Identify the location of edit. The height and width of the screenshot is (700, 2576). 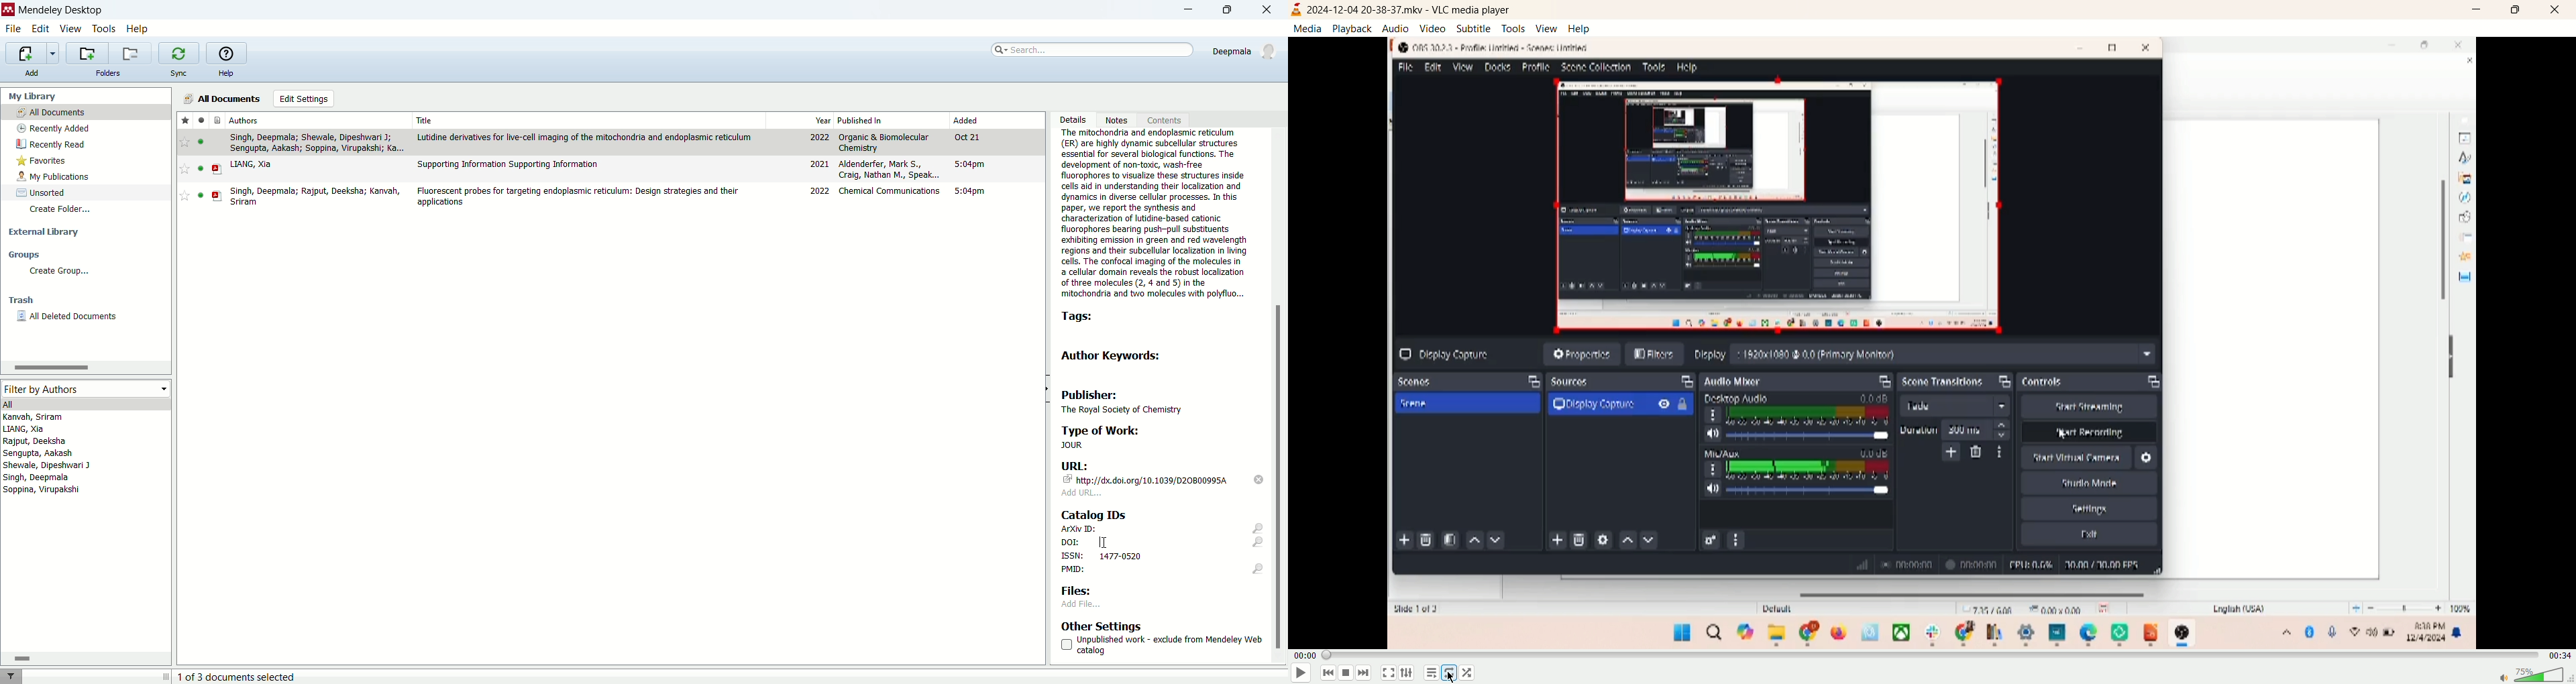
(39, 30).